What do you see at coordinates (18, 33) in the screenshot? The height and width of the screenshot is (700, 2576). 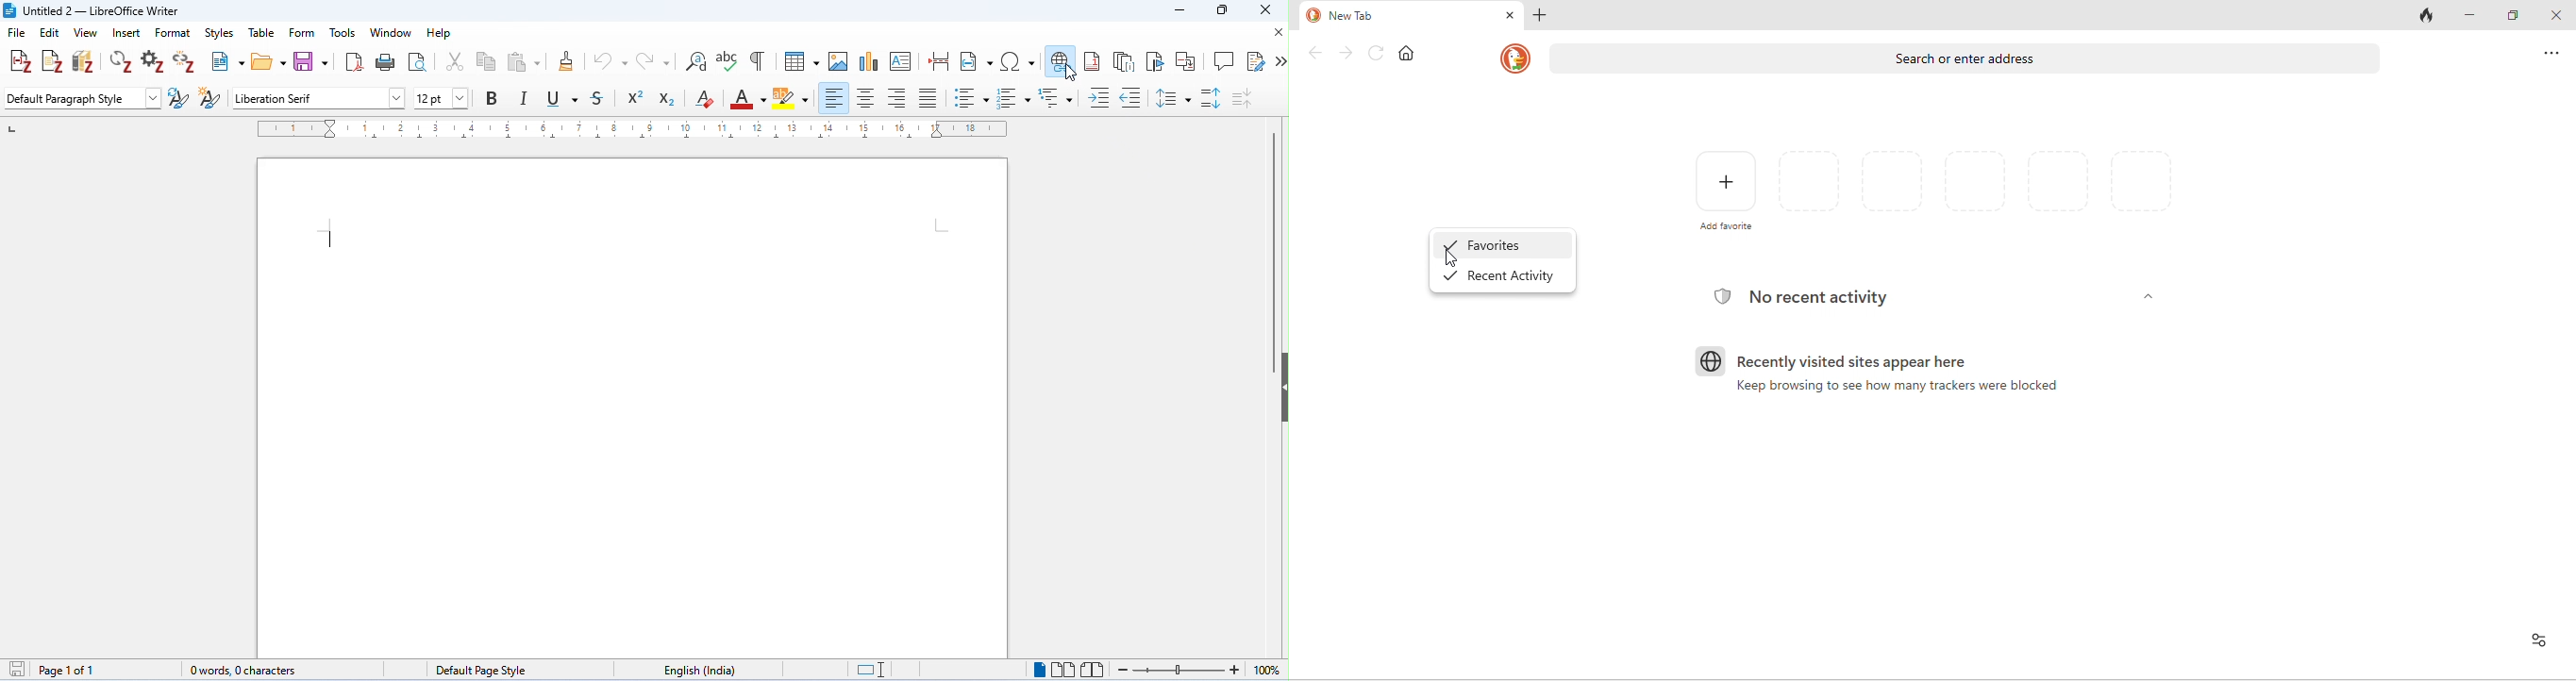 I see `file` at bounding box center [18, 33].